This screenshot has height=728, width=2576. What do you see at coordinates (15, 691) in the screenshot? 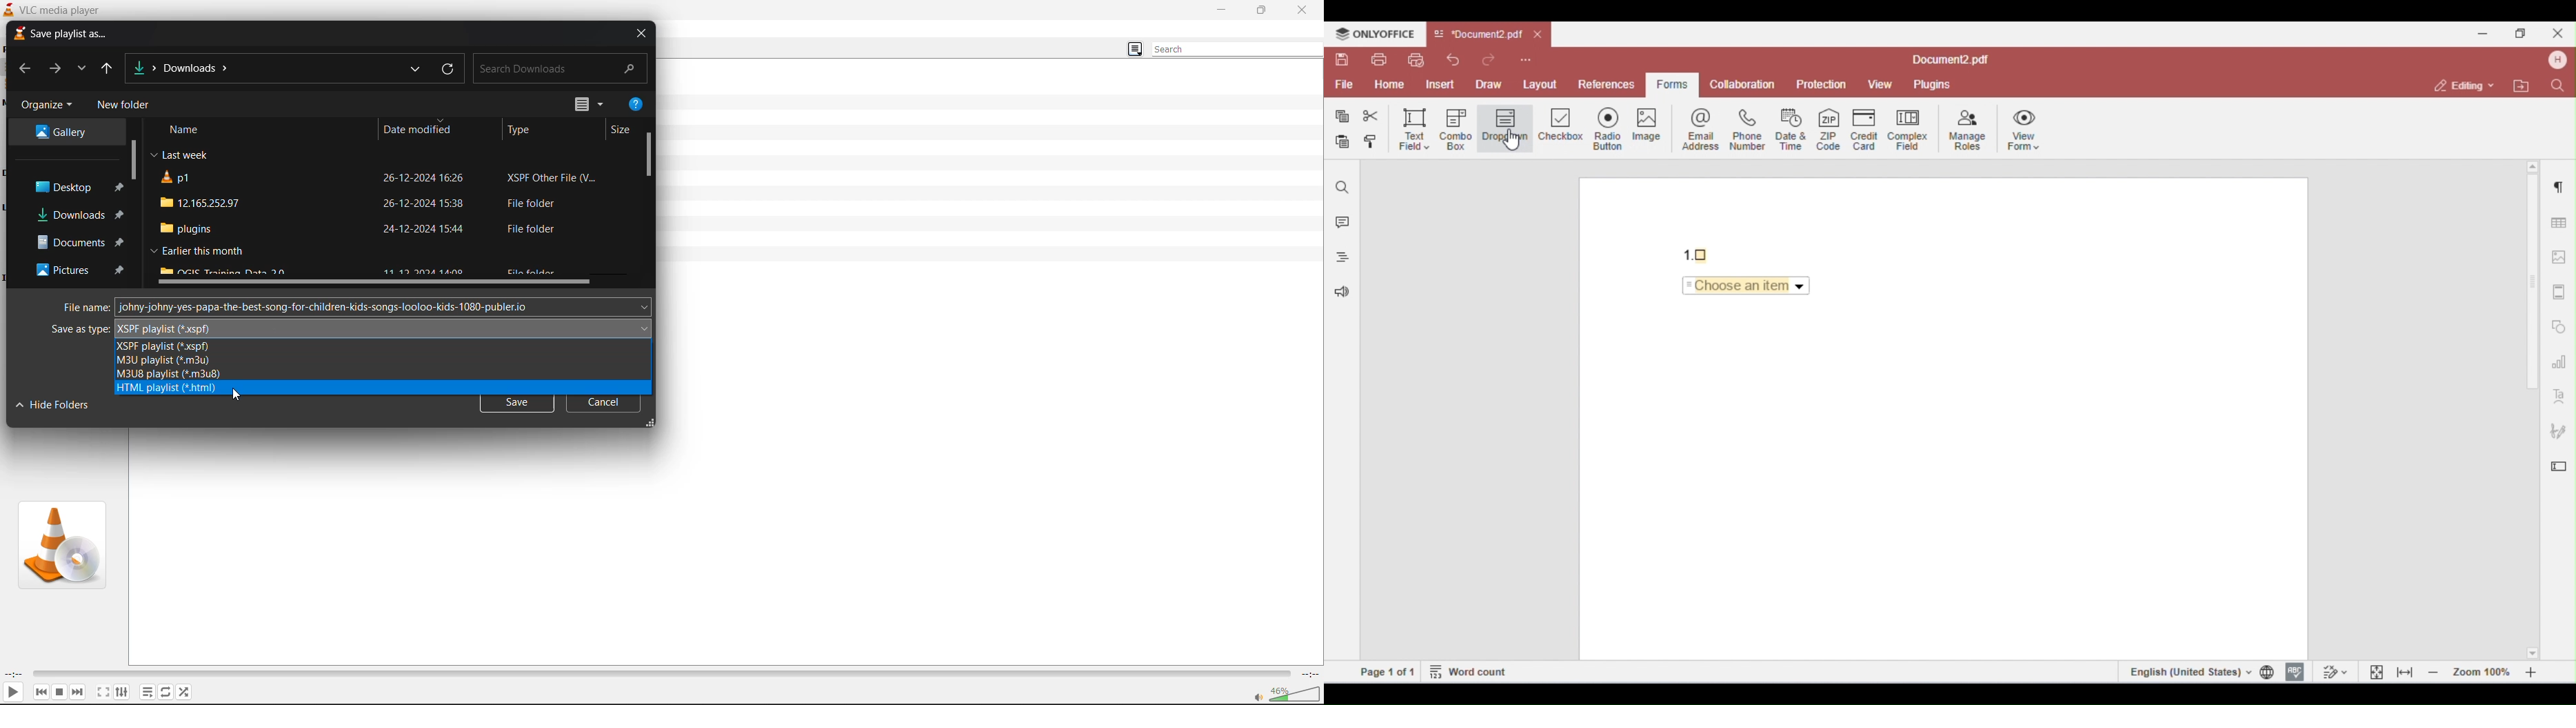
I see `play` at bounding box center [15, 691].